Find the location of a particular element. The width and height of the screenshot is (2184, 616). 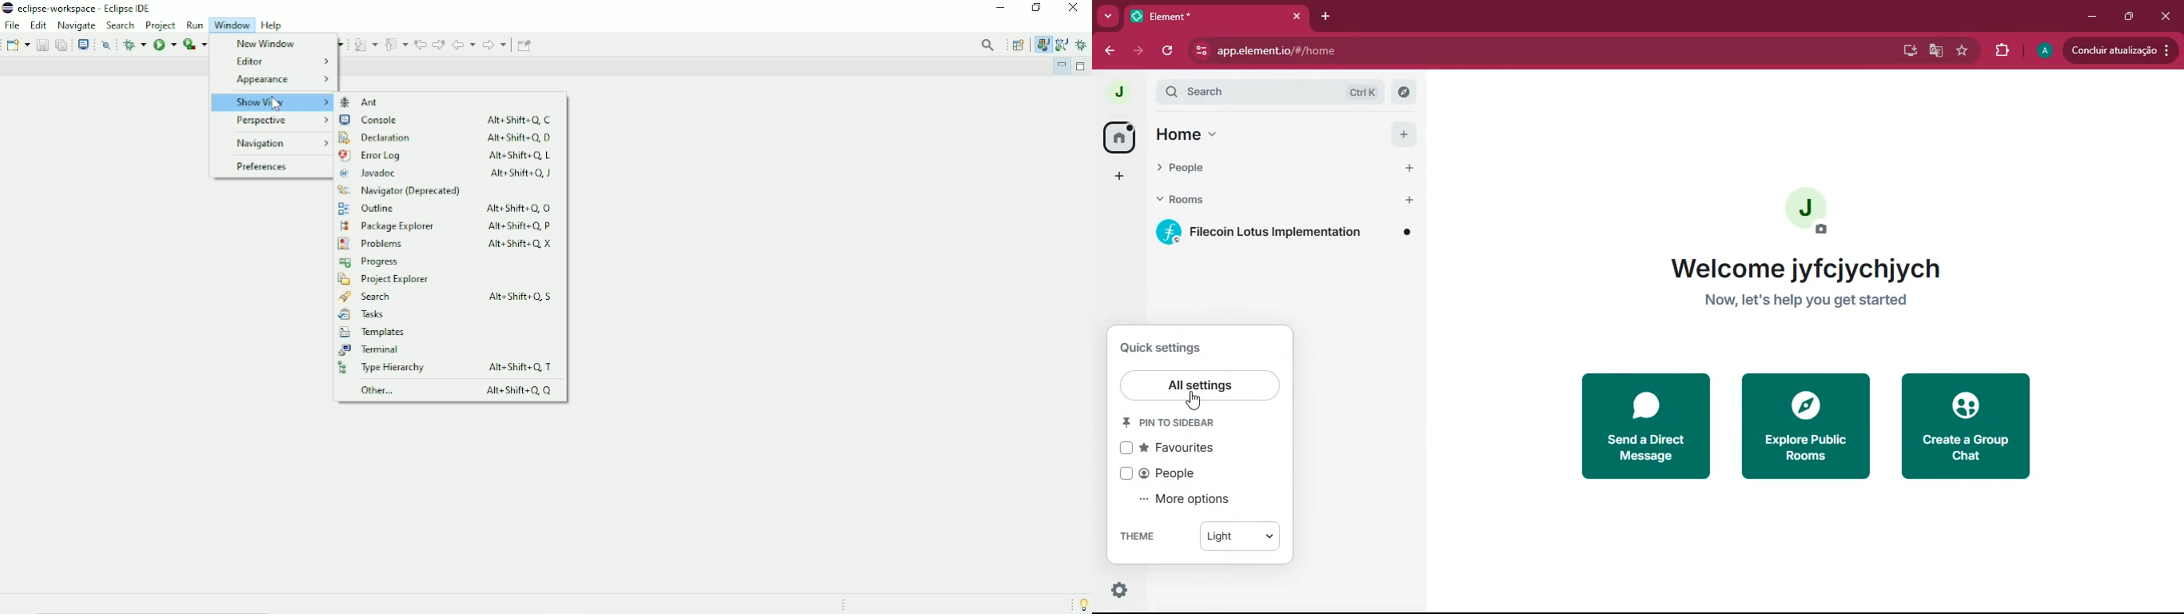

Save is located at coordinates (41, 44).